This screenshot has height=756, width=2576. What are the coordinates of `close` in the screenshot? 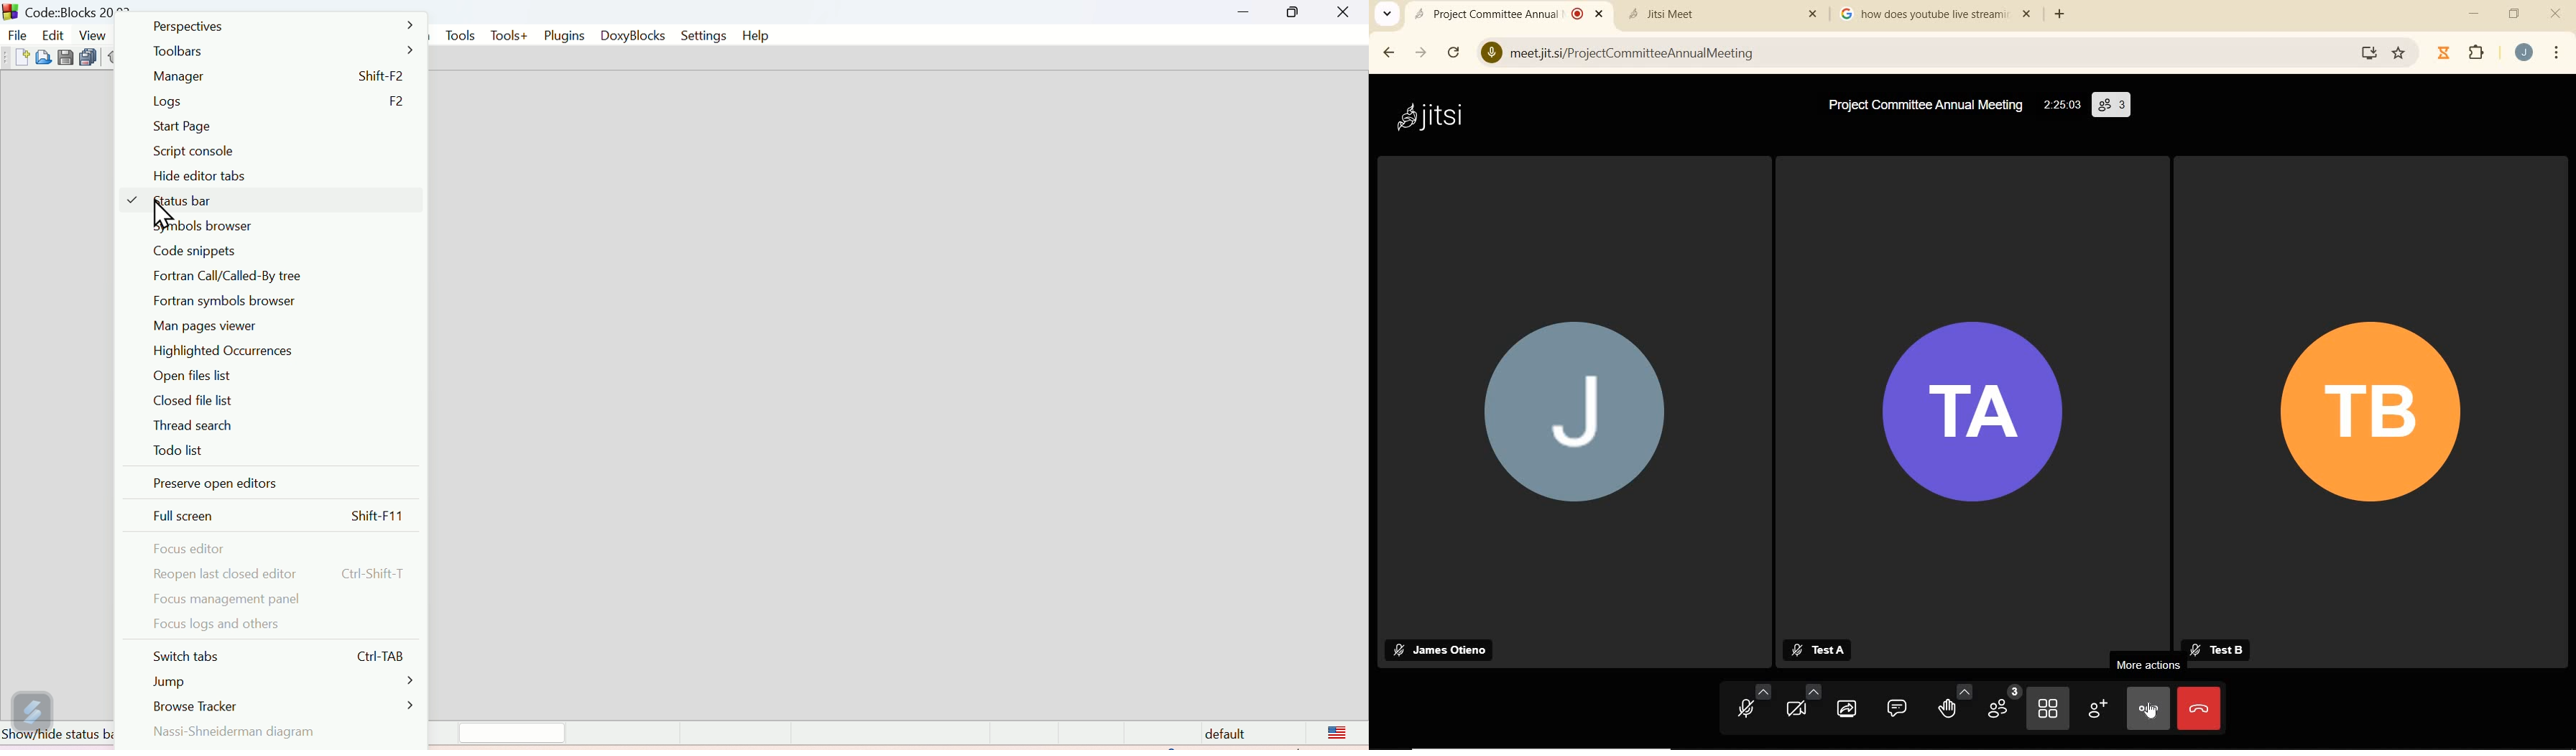 It's located at (2557, 14).